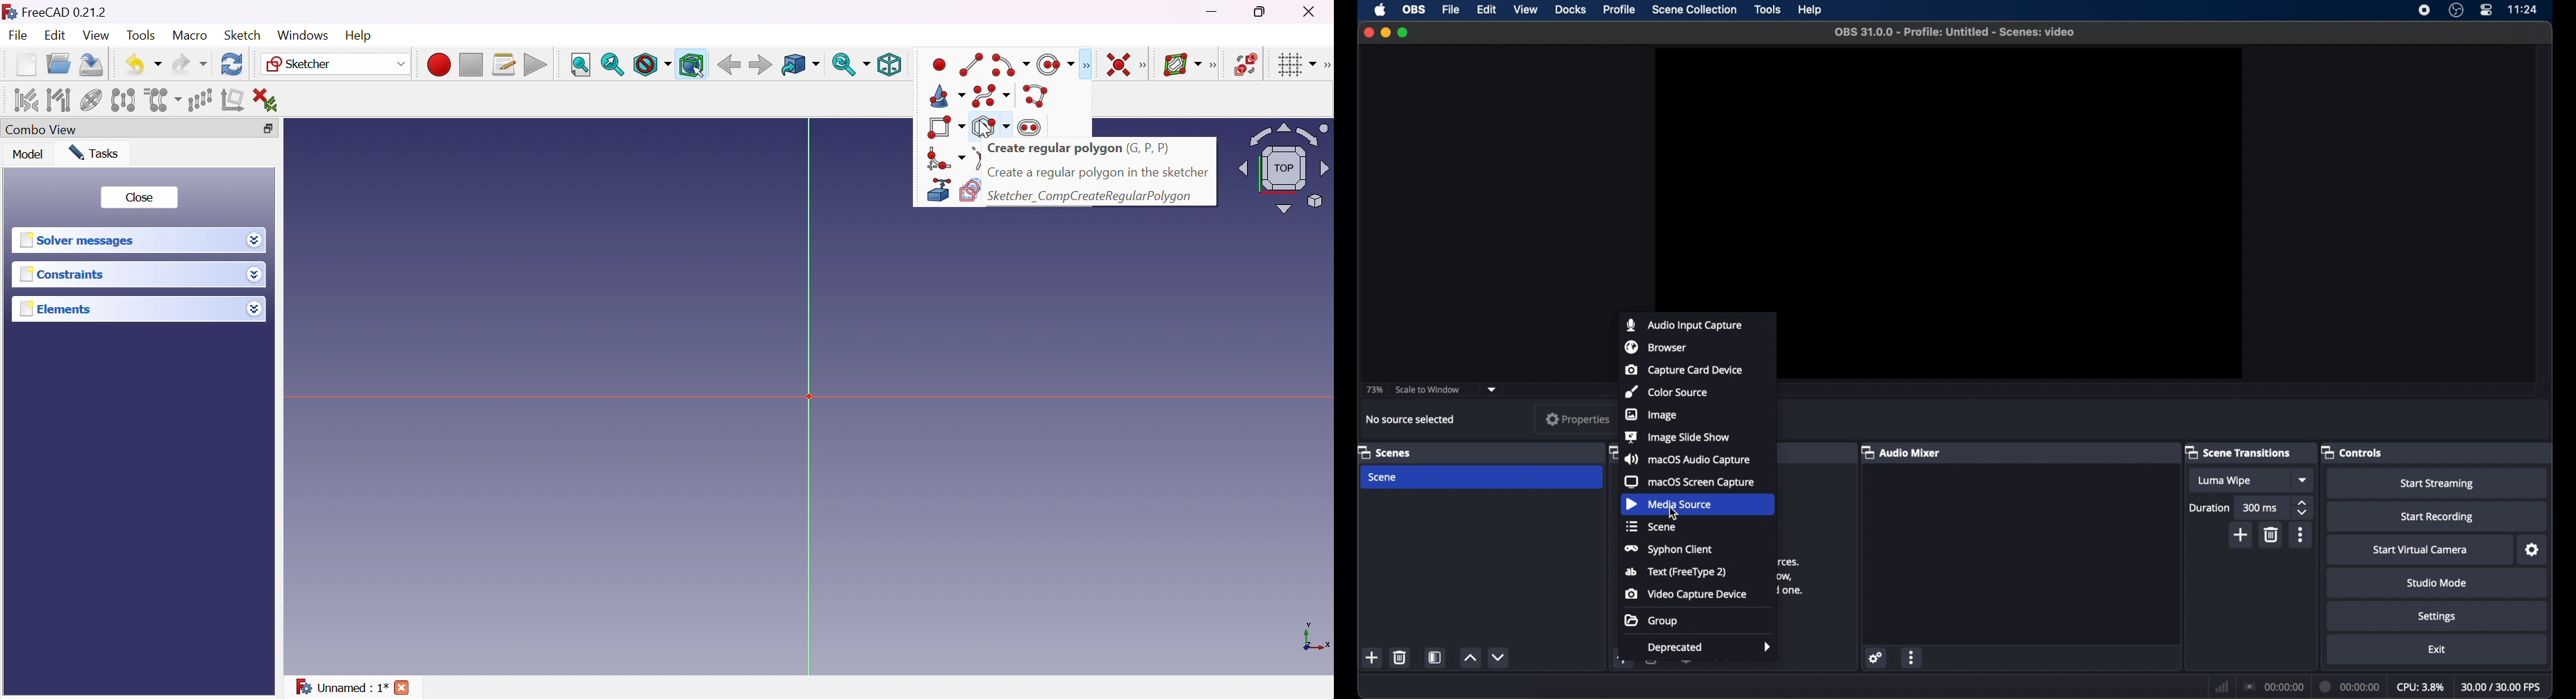 This screenshot has height=700, width=2576. Describe the element at coordinates (1062, 65) in the screenshot. I see `Create point` at that location.